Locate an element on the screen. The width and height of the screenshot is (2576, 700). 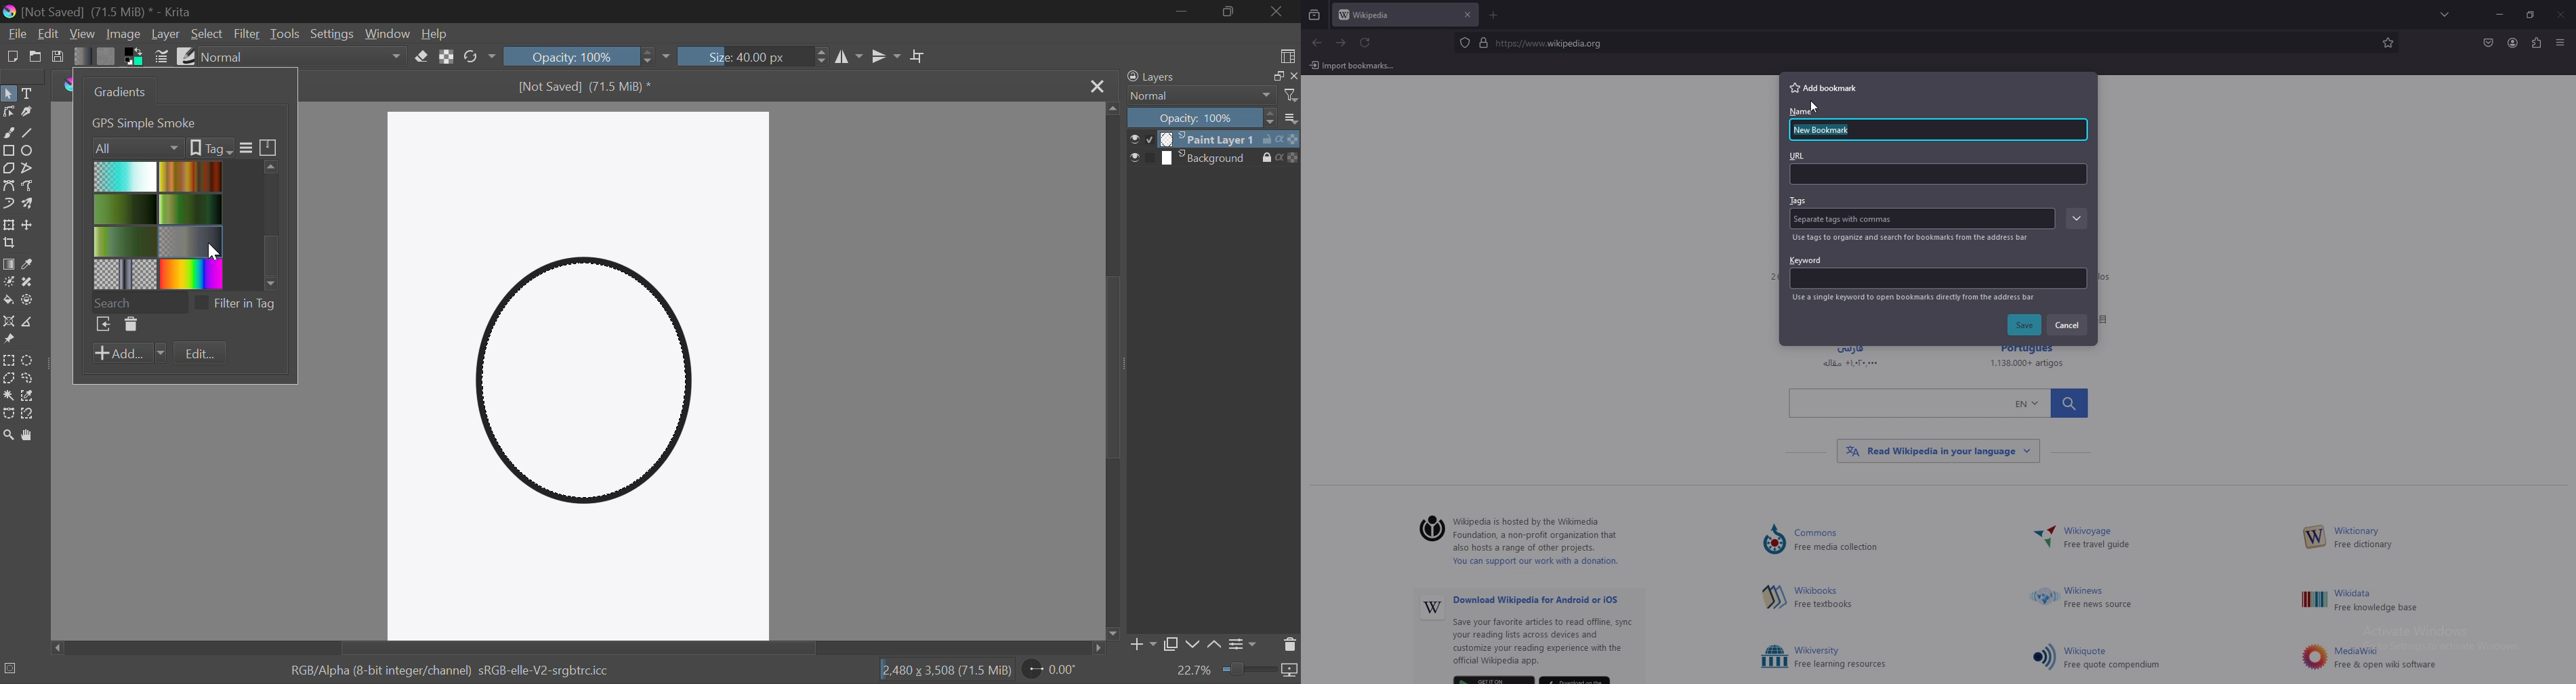
hima
Free textbooks is located at coordinates (1826, 598).